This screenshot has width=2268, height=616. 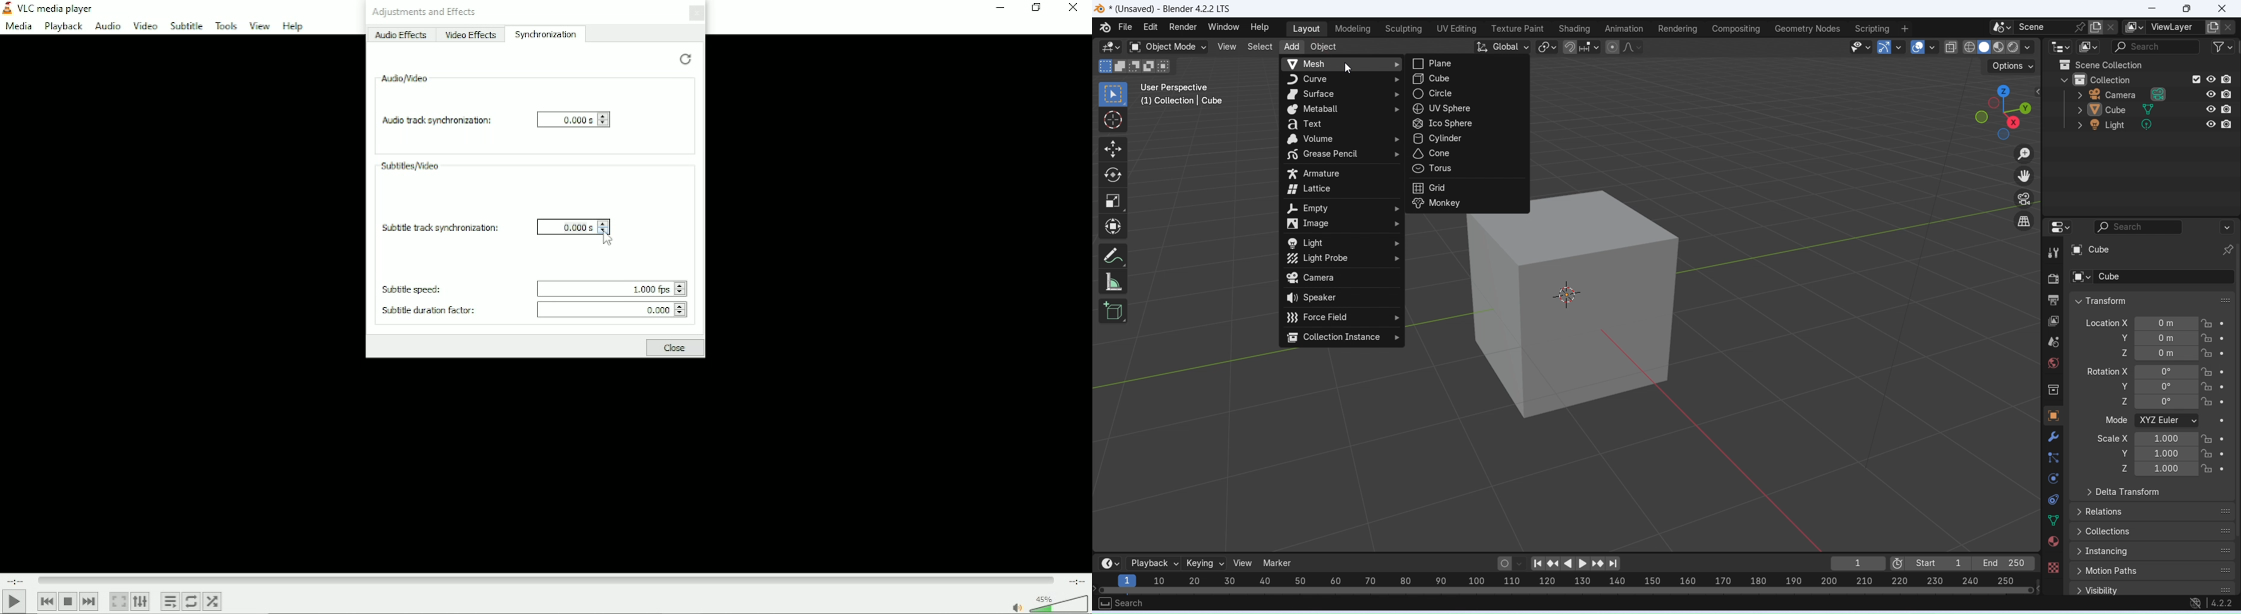 I want to click on Y axis, so click(x=2182, y=338).